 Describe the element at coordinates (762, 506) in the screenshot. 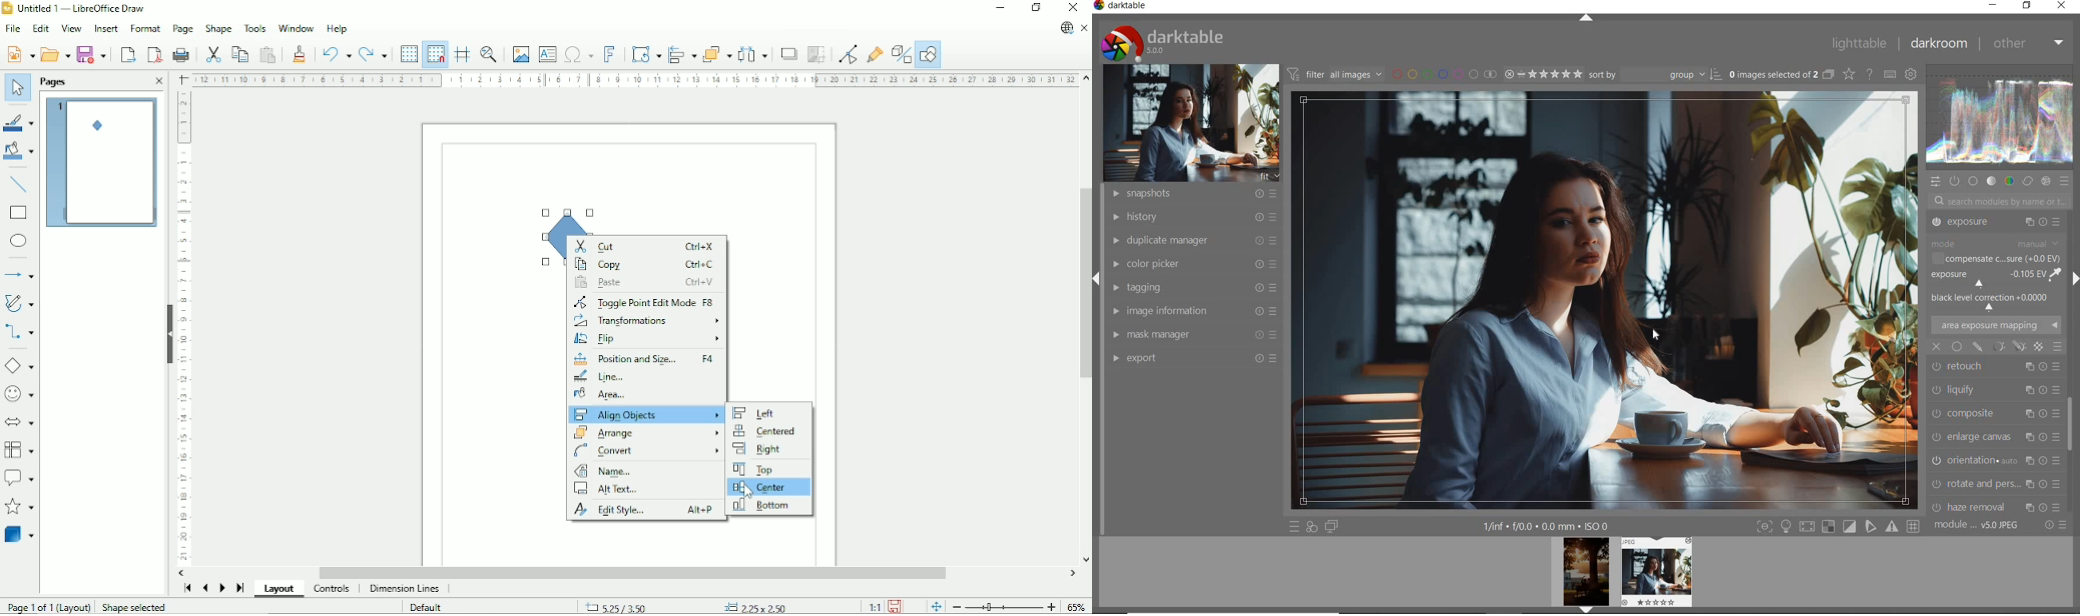

I see `Bottom` at that location.